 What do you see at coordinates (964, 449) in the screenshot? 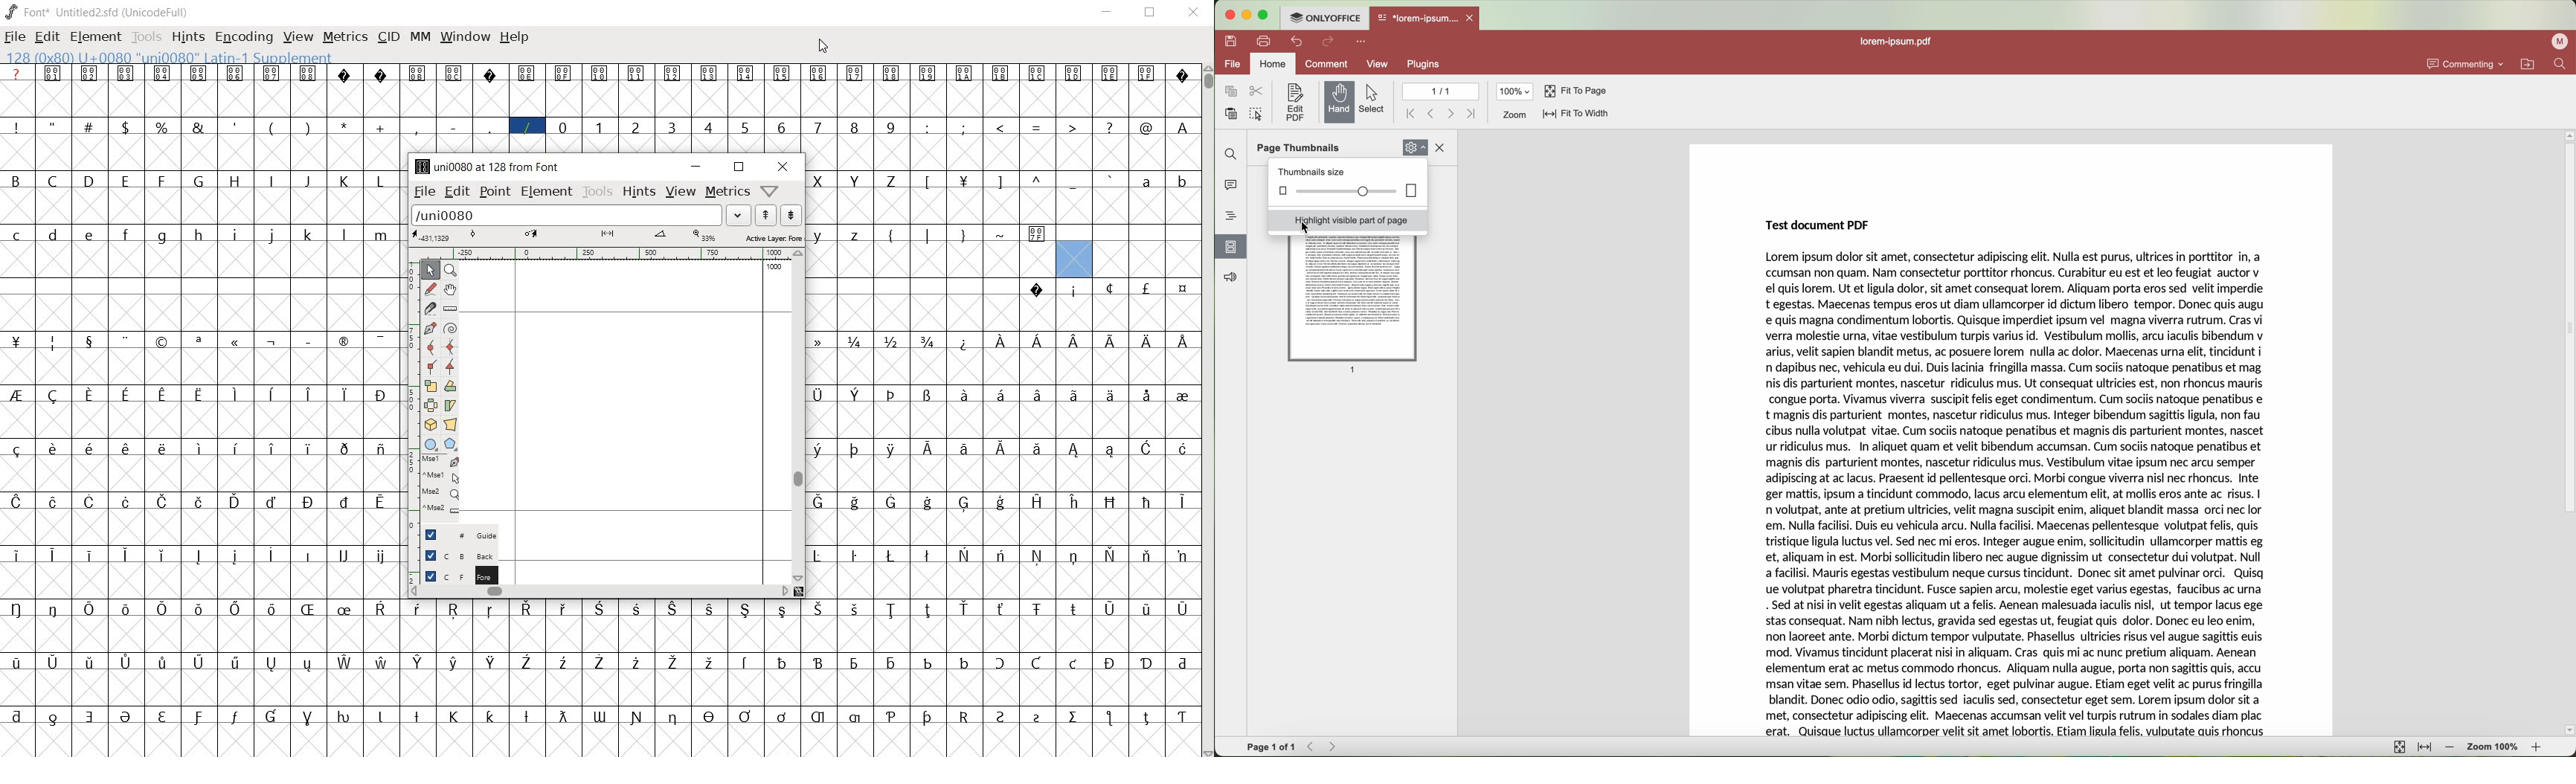
I see `glyph` at bounding box center [964, 449].